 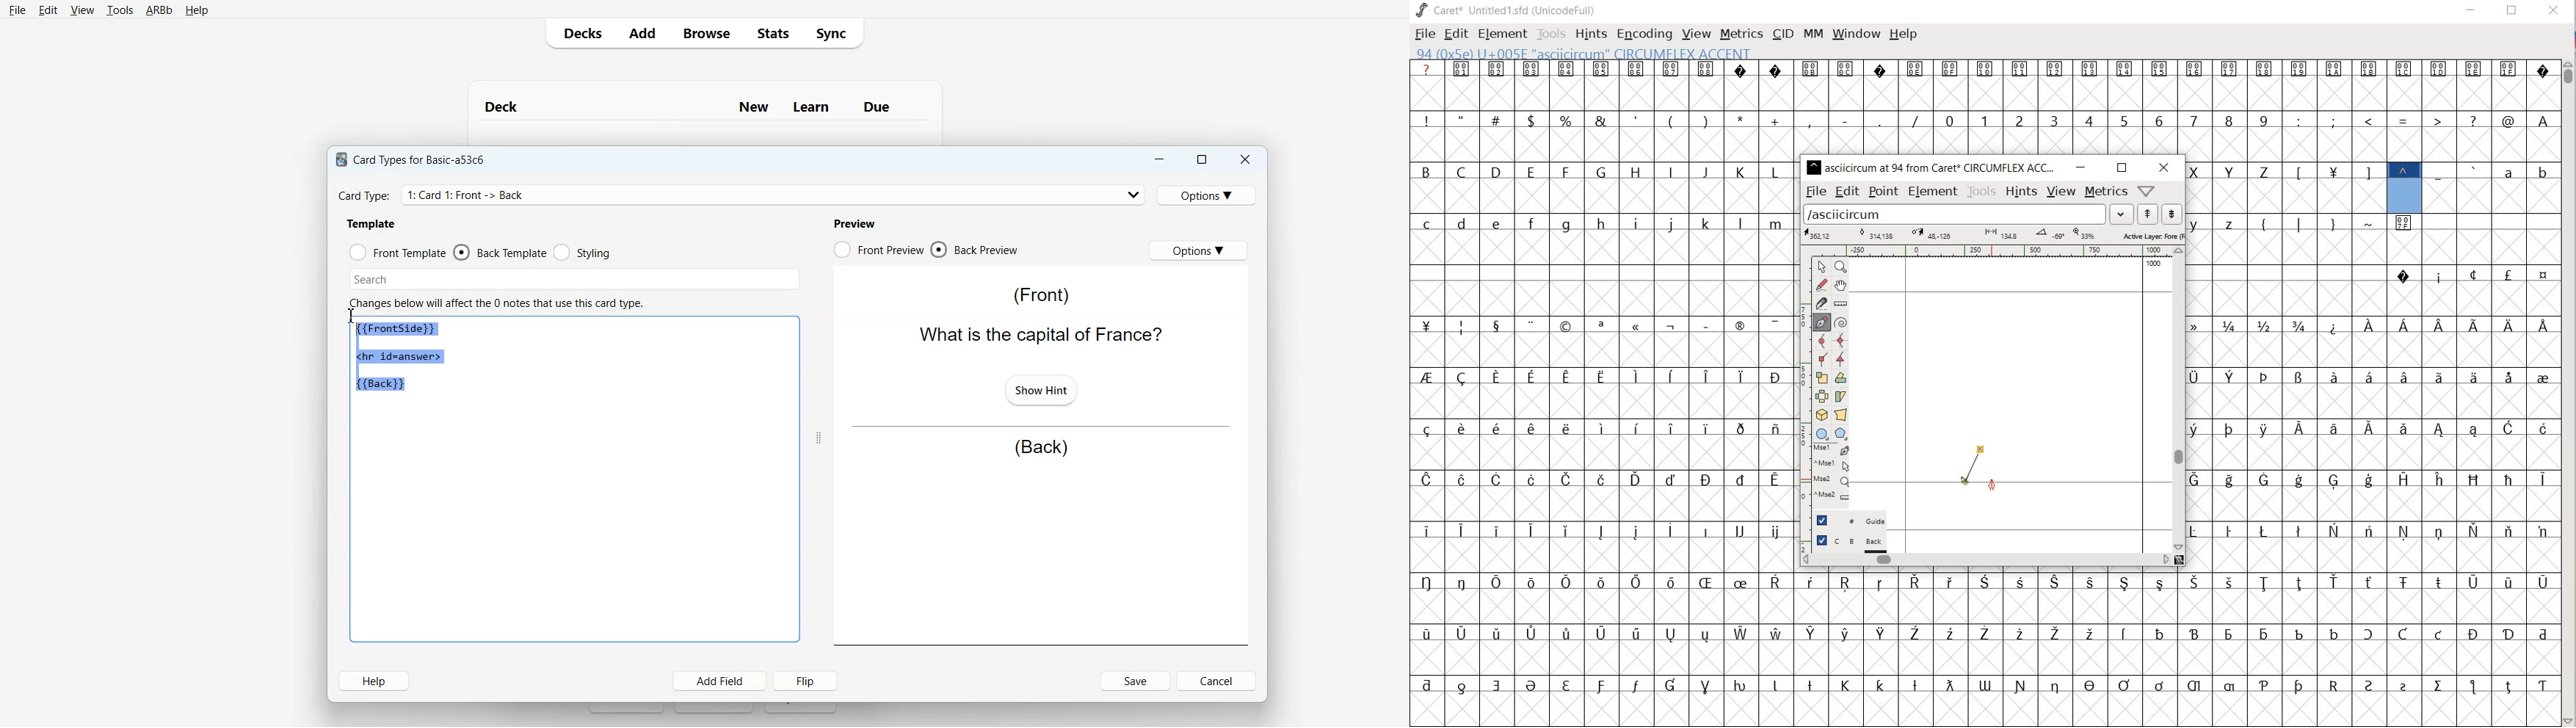 I want to click on mse1 mse1 mse2 mse2, so click(x=1826, y=473).